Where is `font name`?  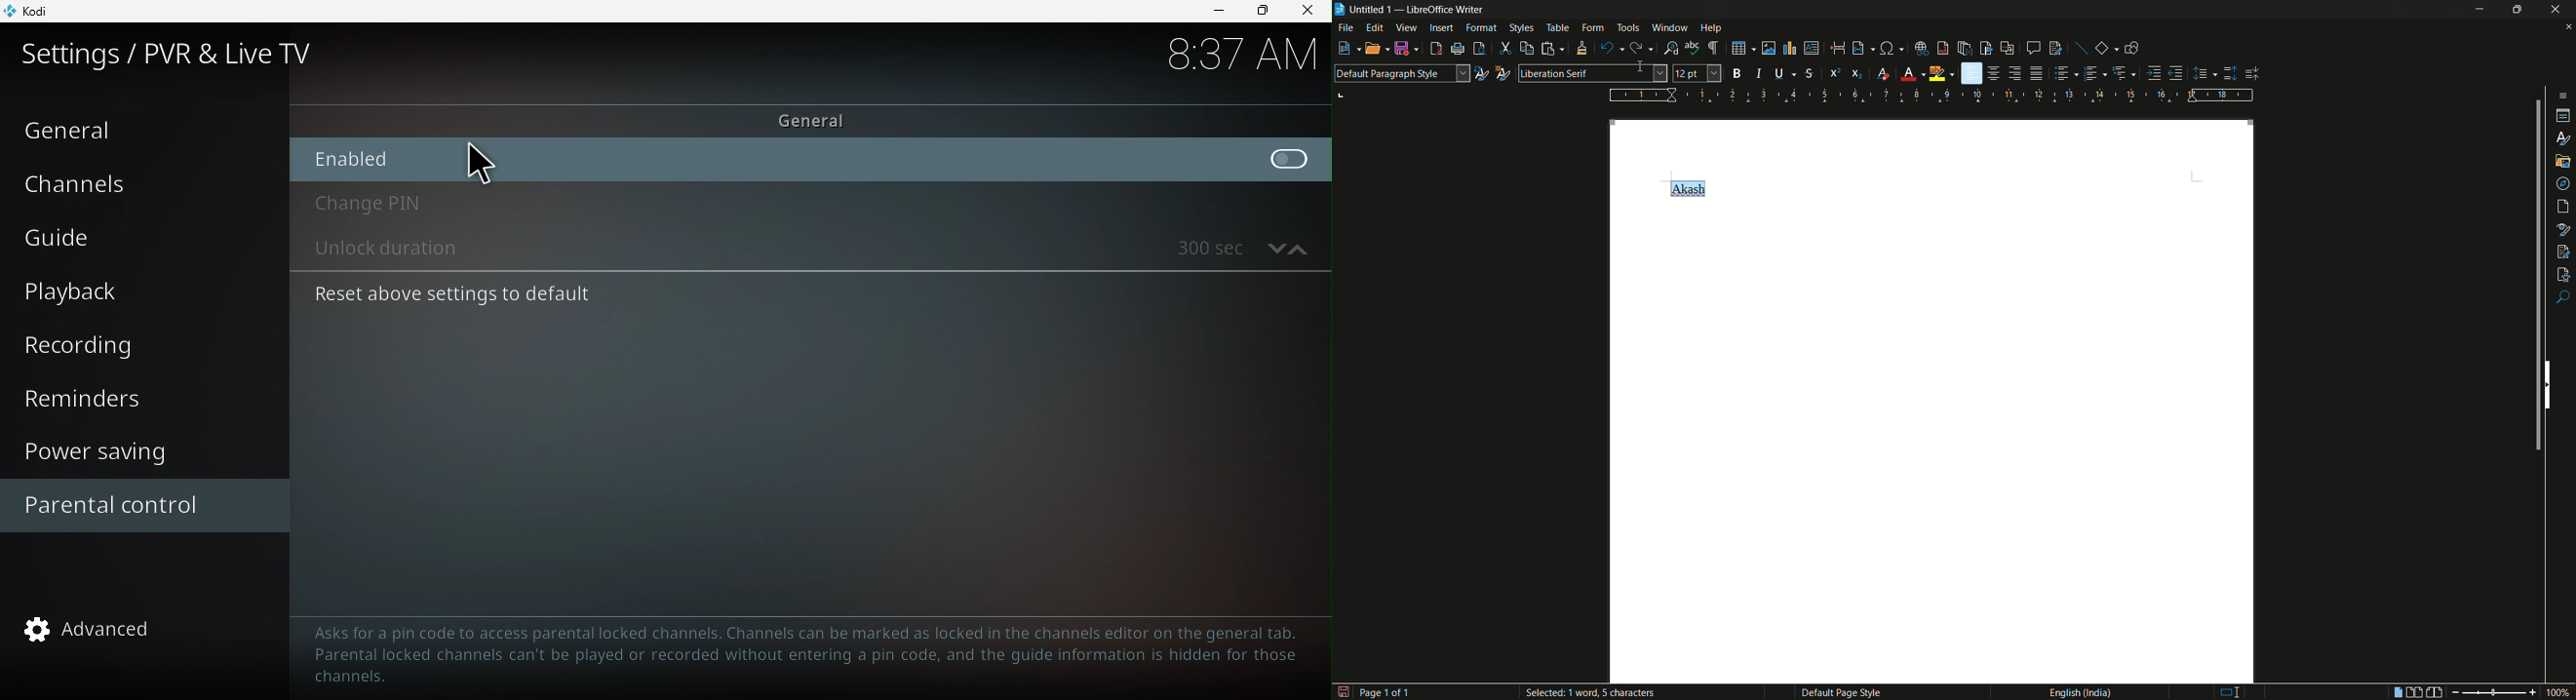 font name is located at coordinates (1592, 73).